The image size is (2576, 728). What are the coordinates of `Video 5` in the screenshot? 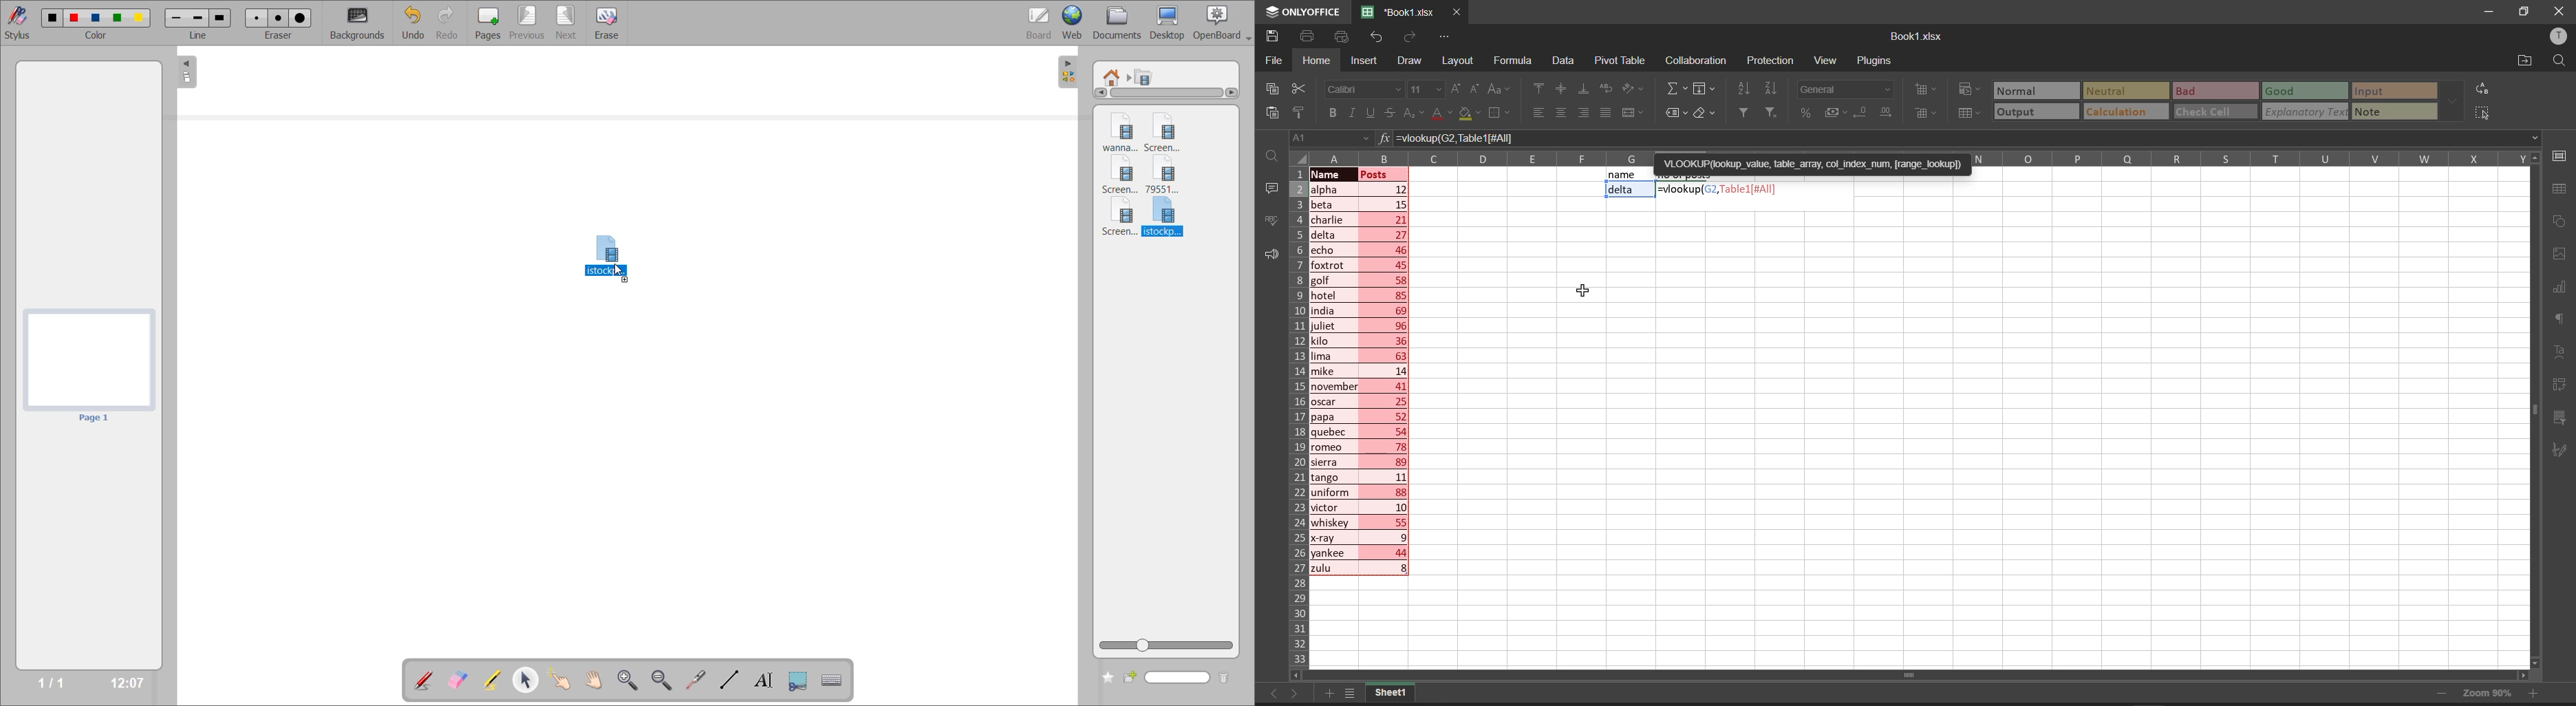 It's located at (1117, 220).